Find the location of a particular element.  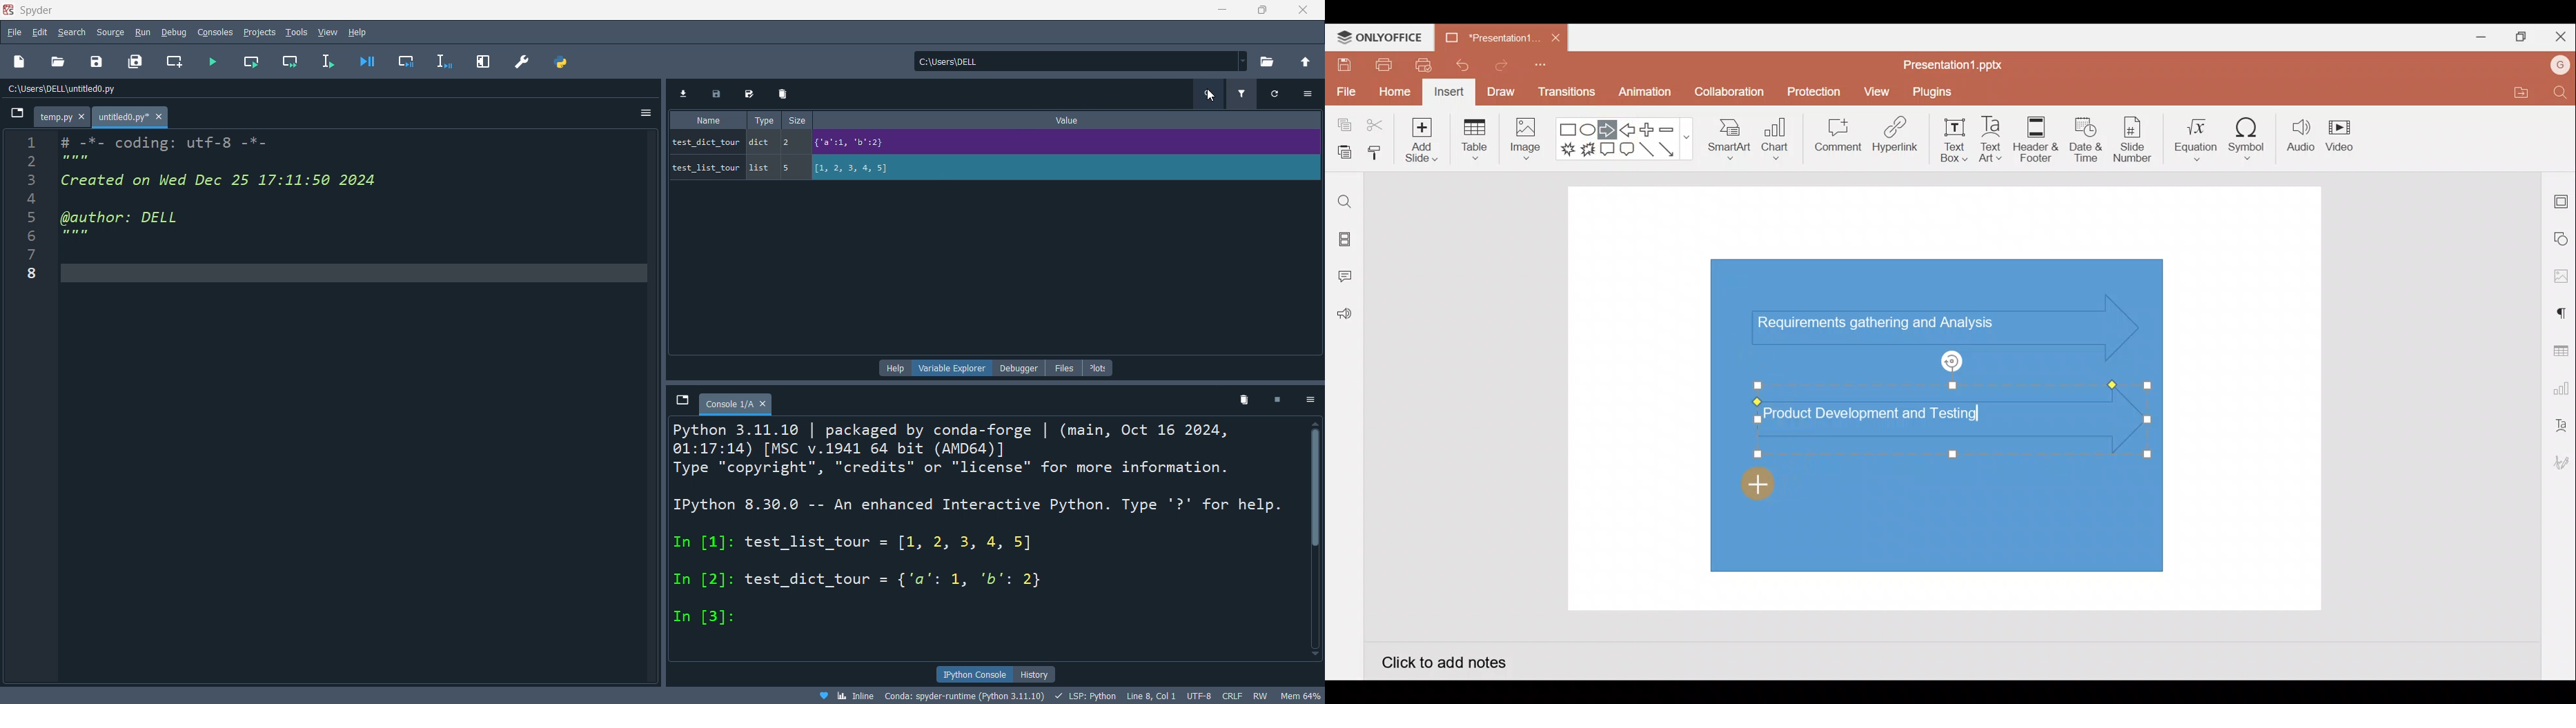

run line is located at coordinates (325, 60).